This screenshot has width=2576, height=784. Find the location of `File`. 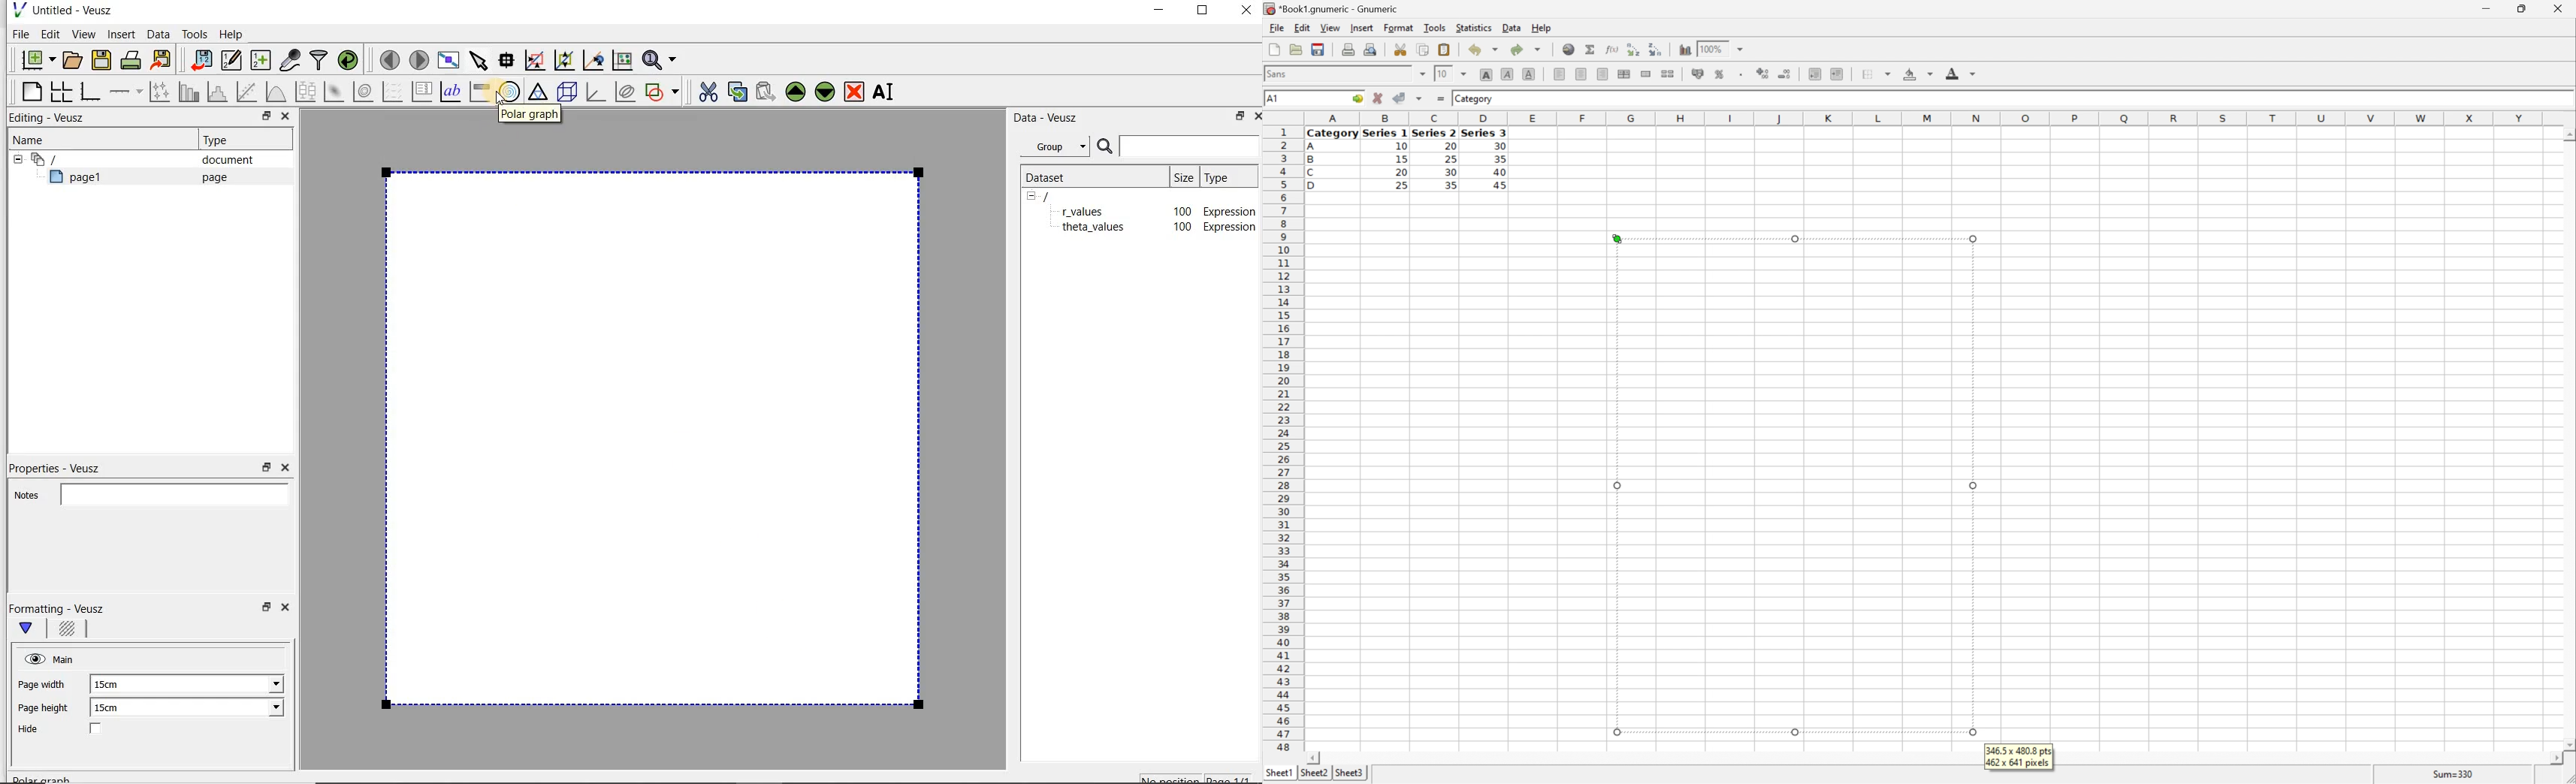

File is located at coordinates (1277, 27).